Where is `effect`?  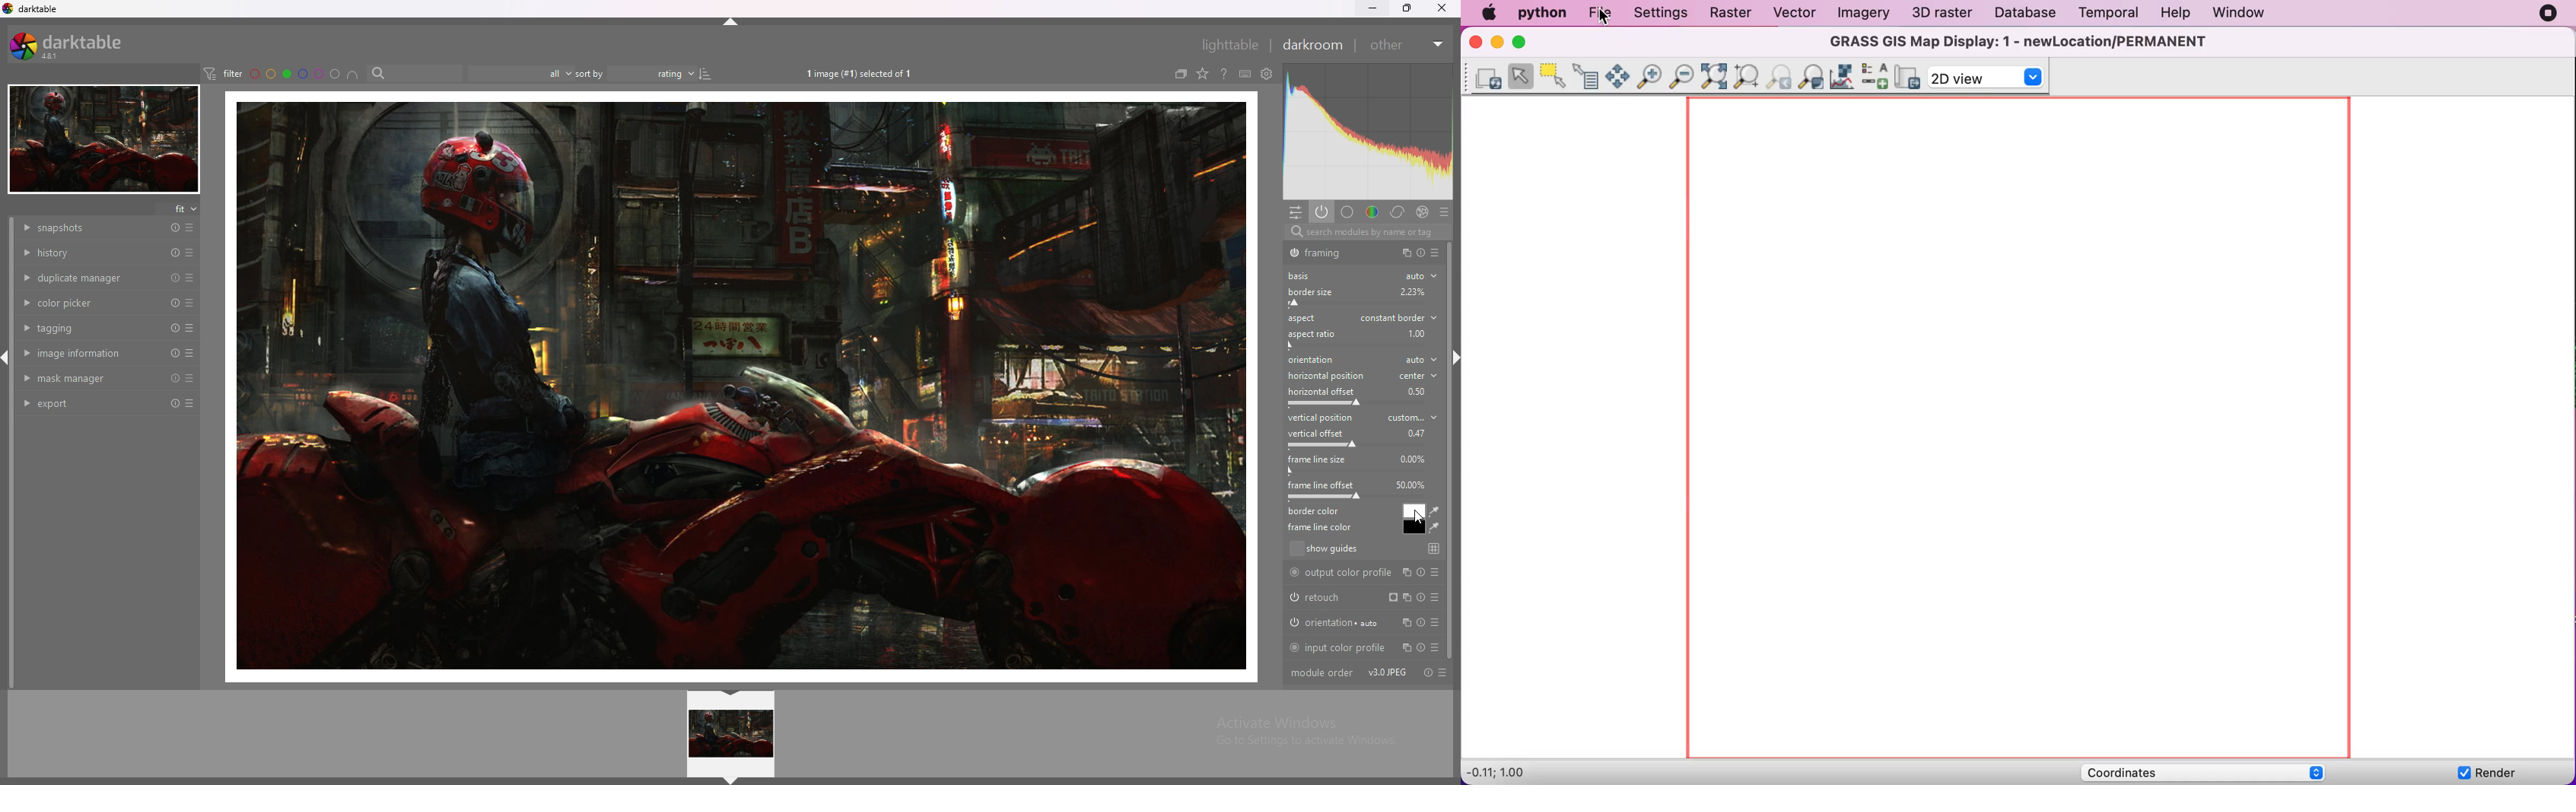 effect is located at coordinates (1420, 211).